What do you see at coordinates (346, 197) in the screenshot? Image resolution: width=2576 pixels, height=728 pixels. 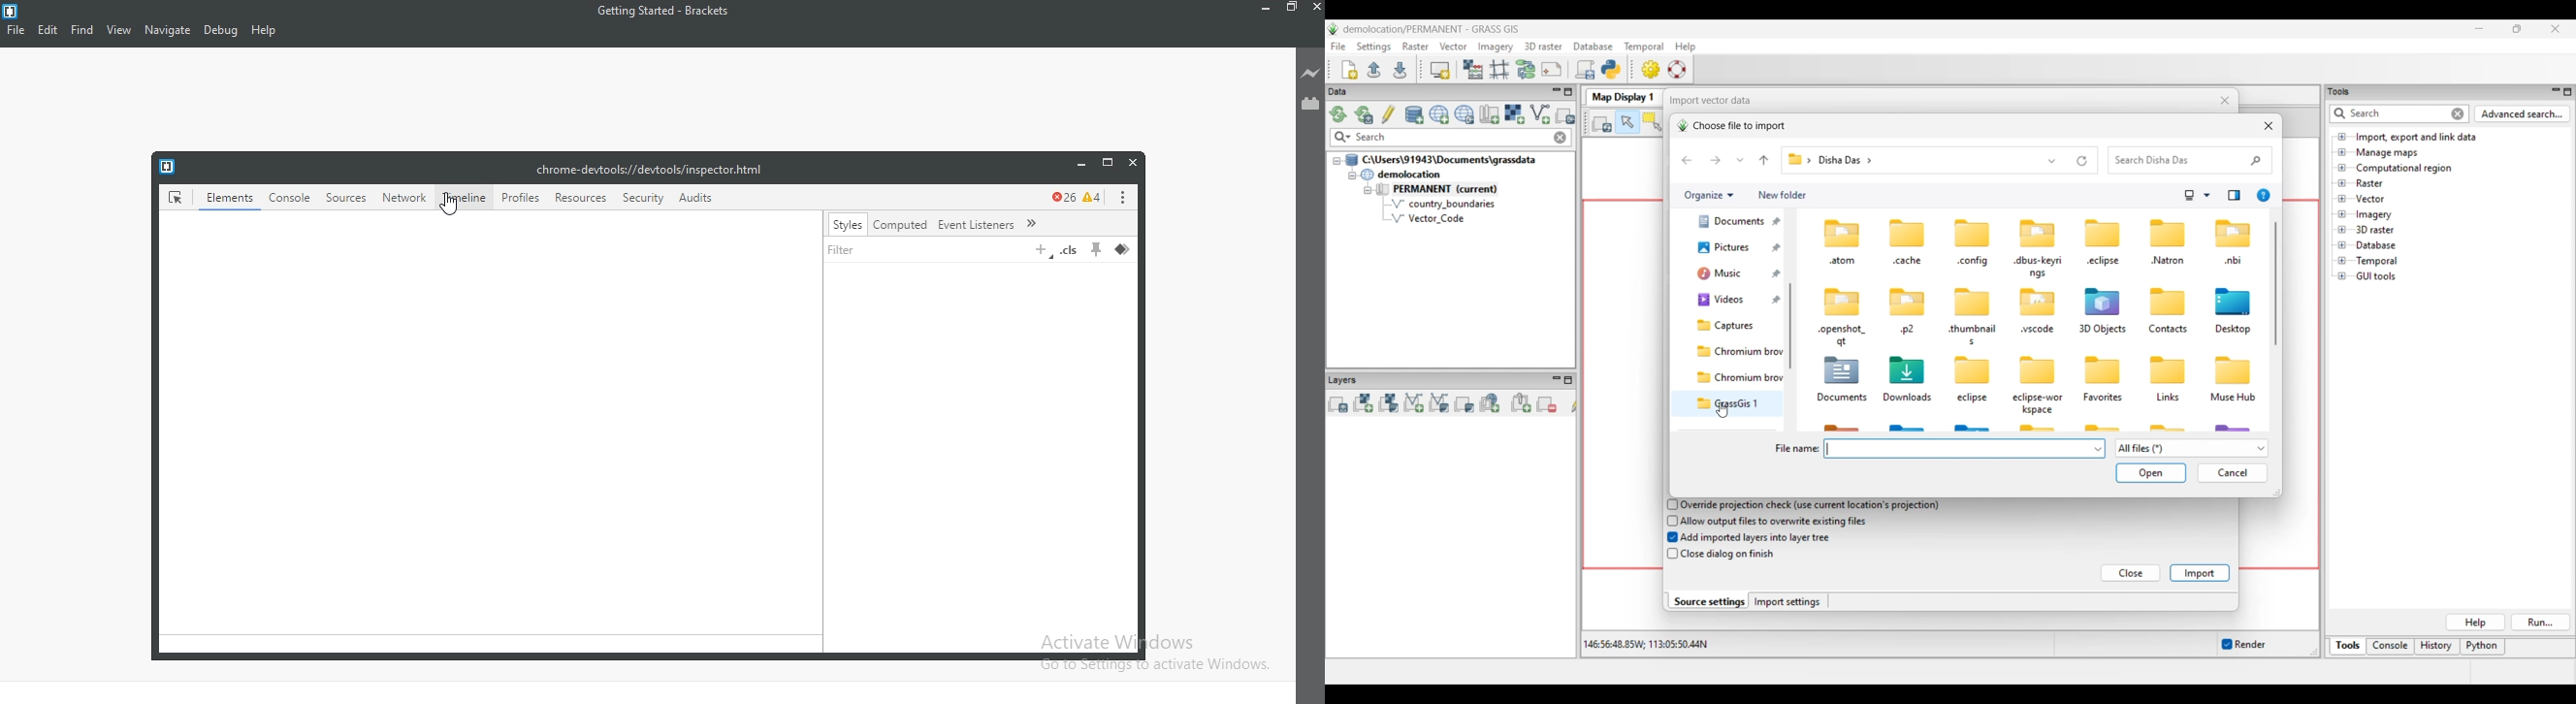 I see `sources` at bounding box center [346, 197].